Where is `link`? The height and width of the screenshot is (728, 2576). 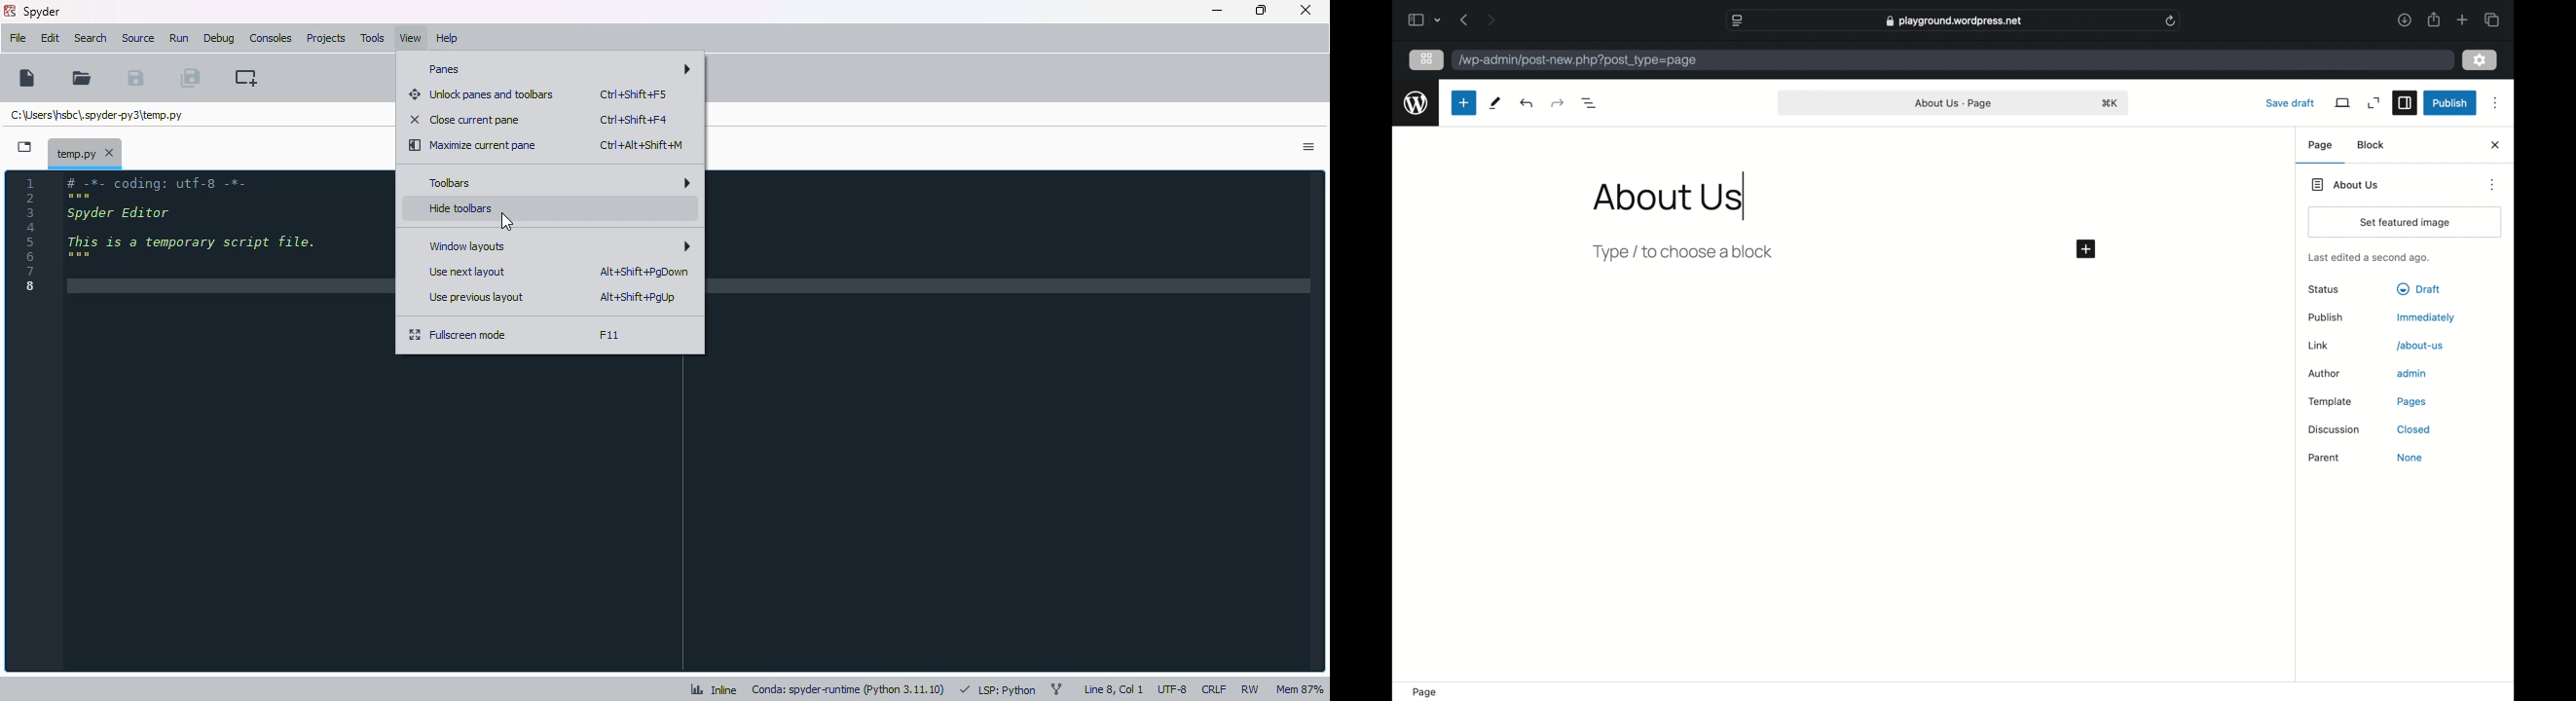
link is located at coordinates (2318, 345).